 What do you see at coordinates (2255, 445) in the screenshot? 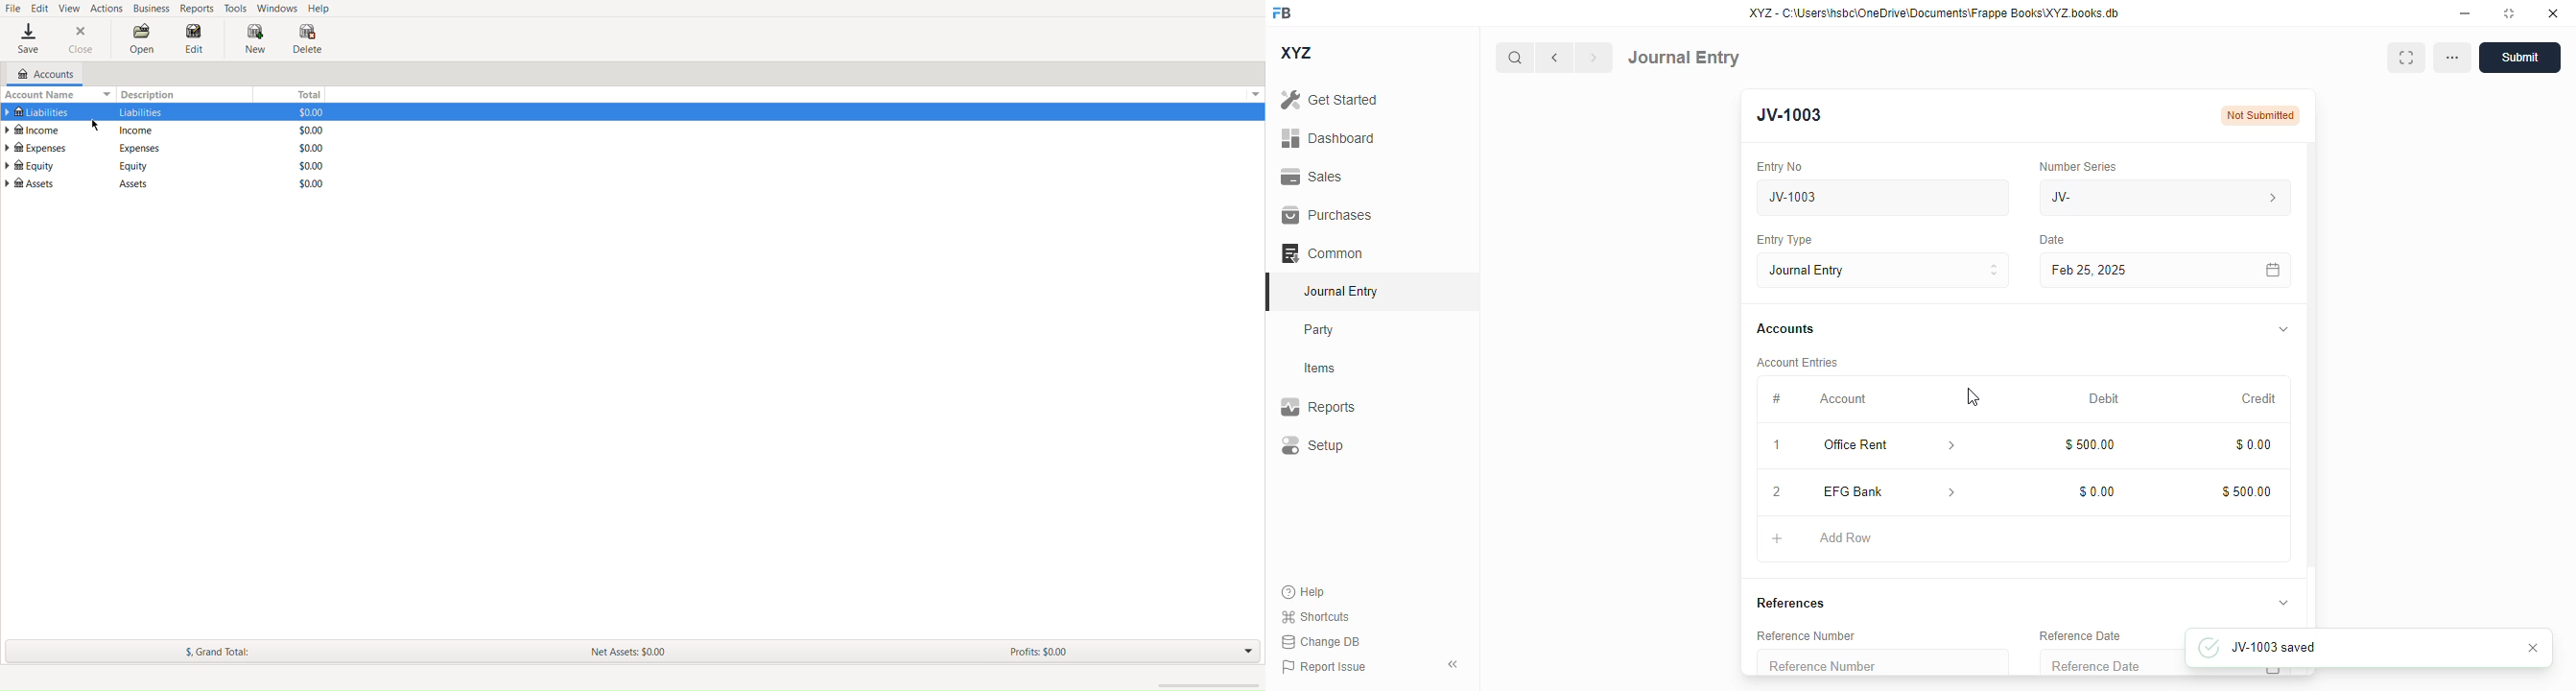
I see `$0.00` at bounding box center [2255, 445].